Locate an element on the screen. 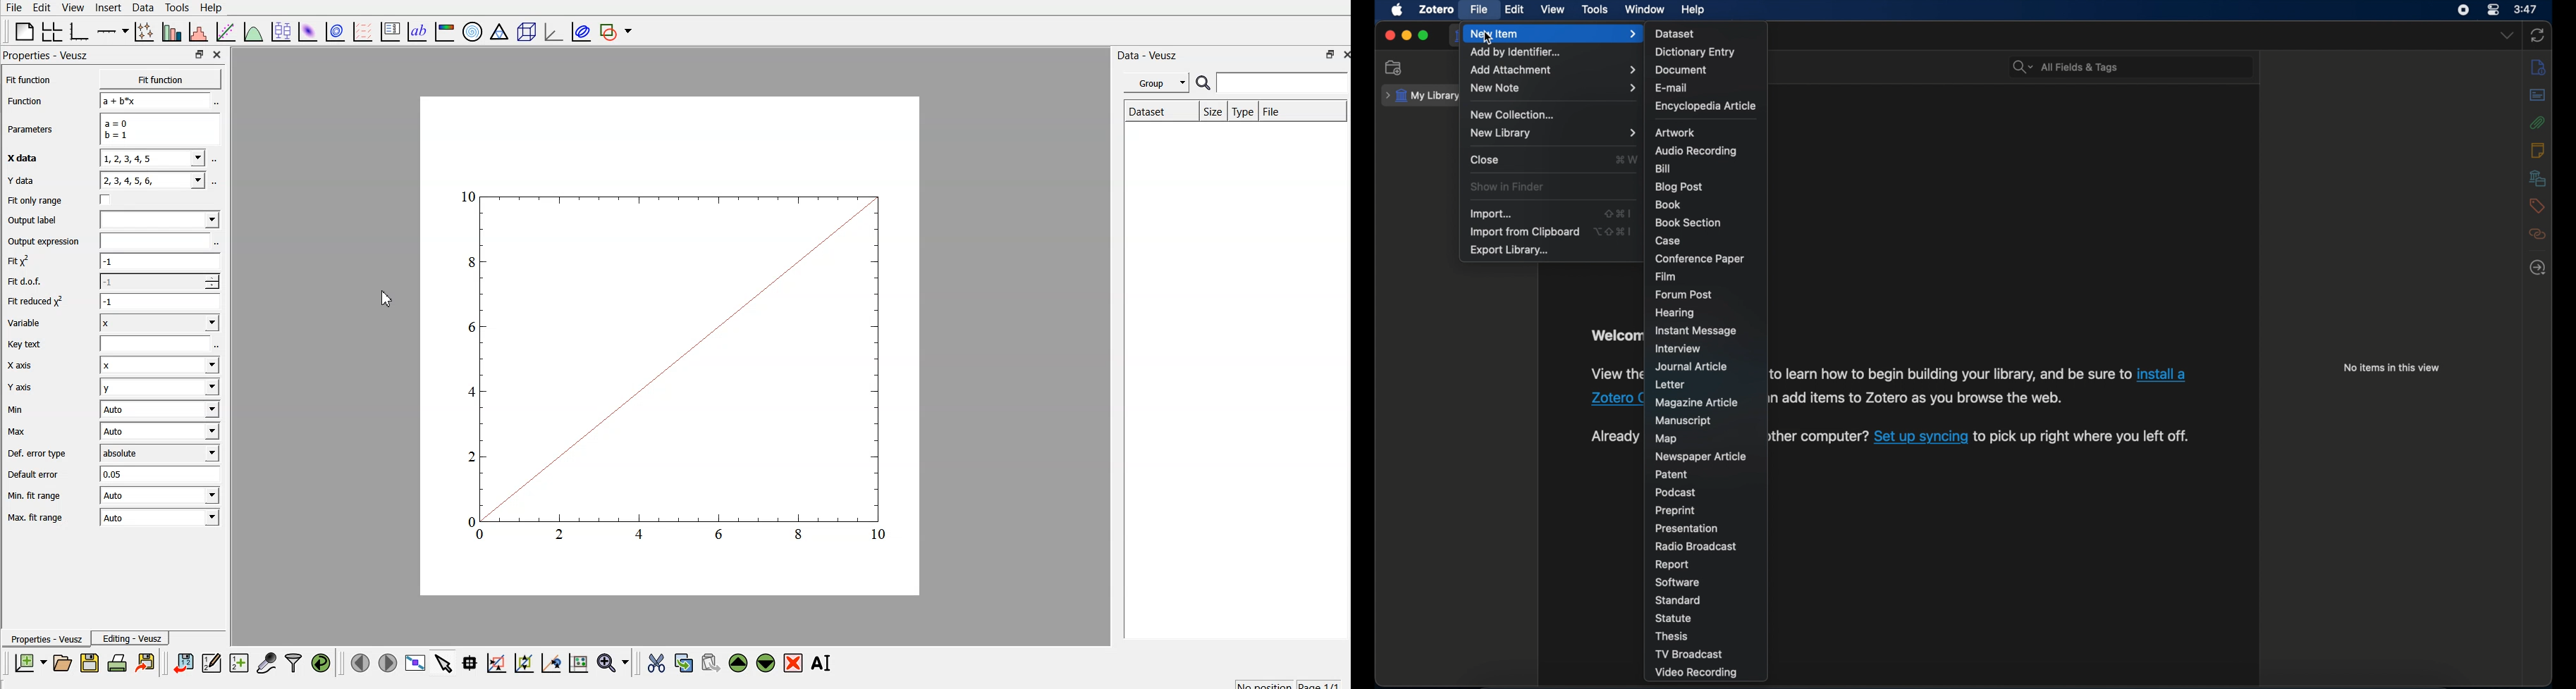 The width and height of the screenshot is (2576, 700). type is located at coordinates (1243, 111).